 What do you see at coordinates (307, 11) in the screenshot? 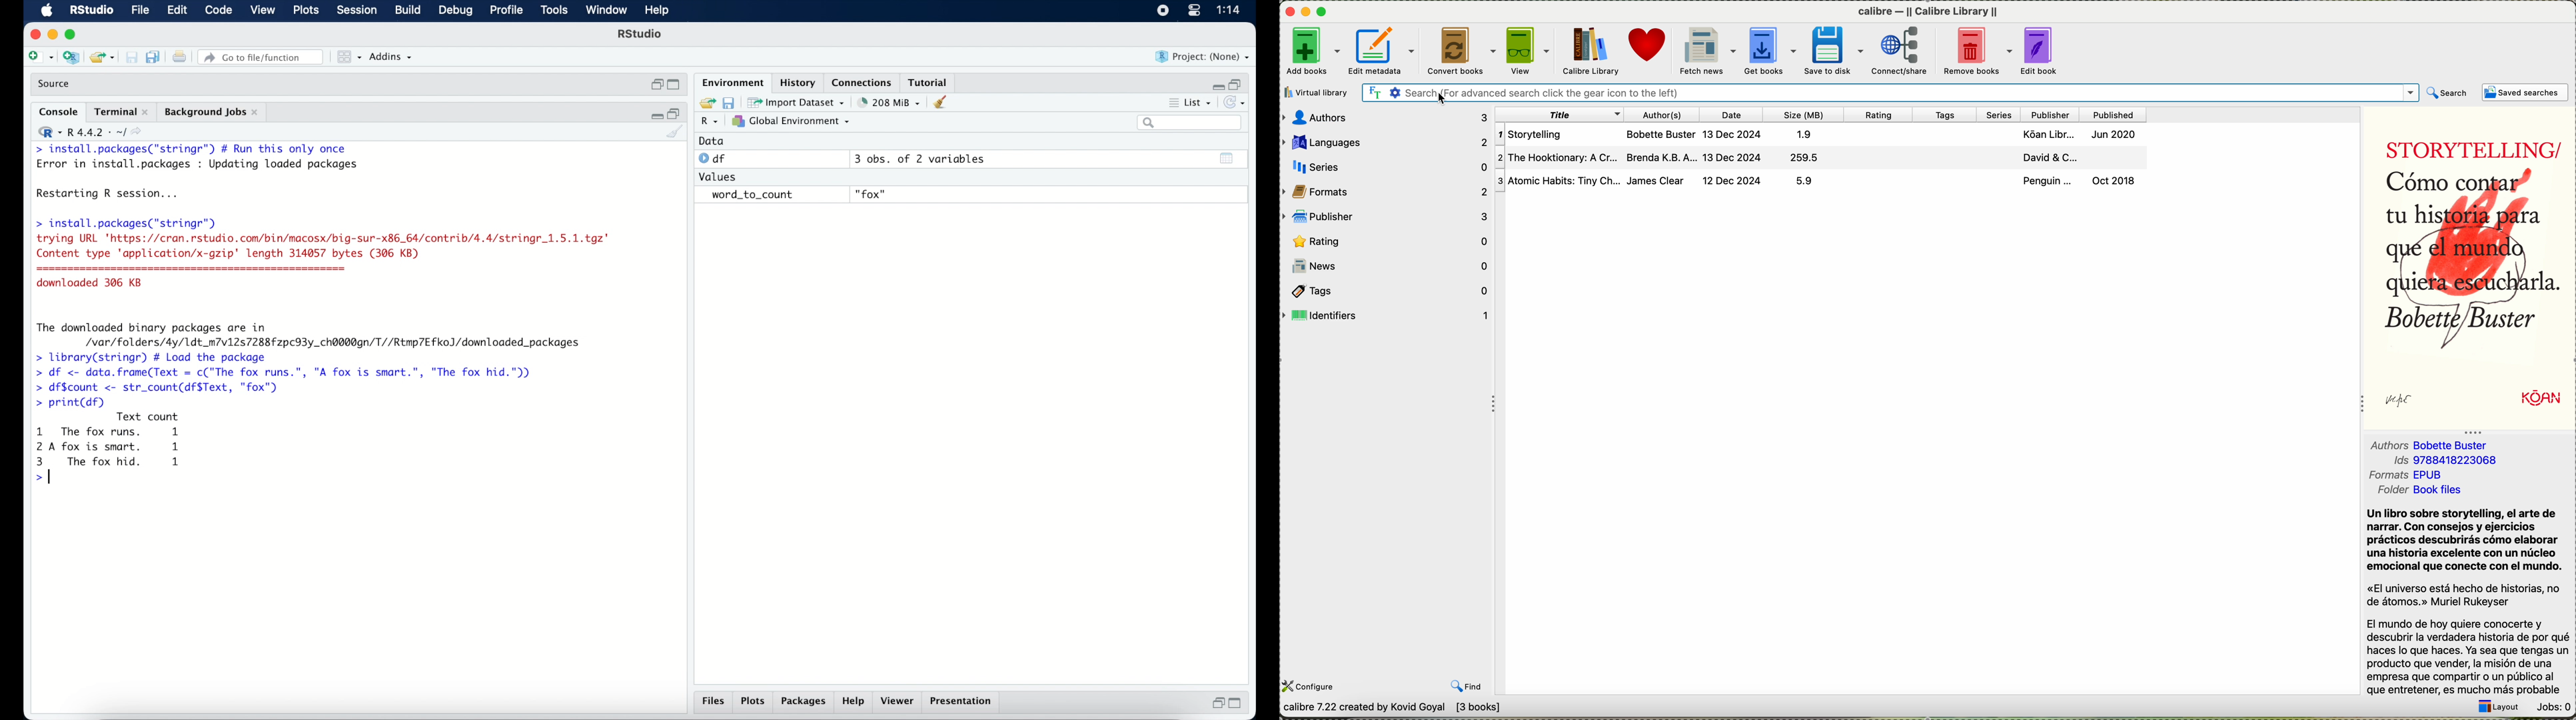
I see `plots` at bounding box center [307, 11].